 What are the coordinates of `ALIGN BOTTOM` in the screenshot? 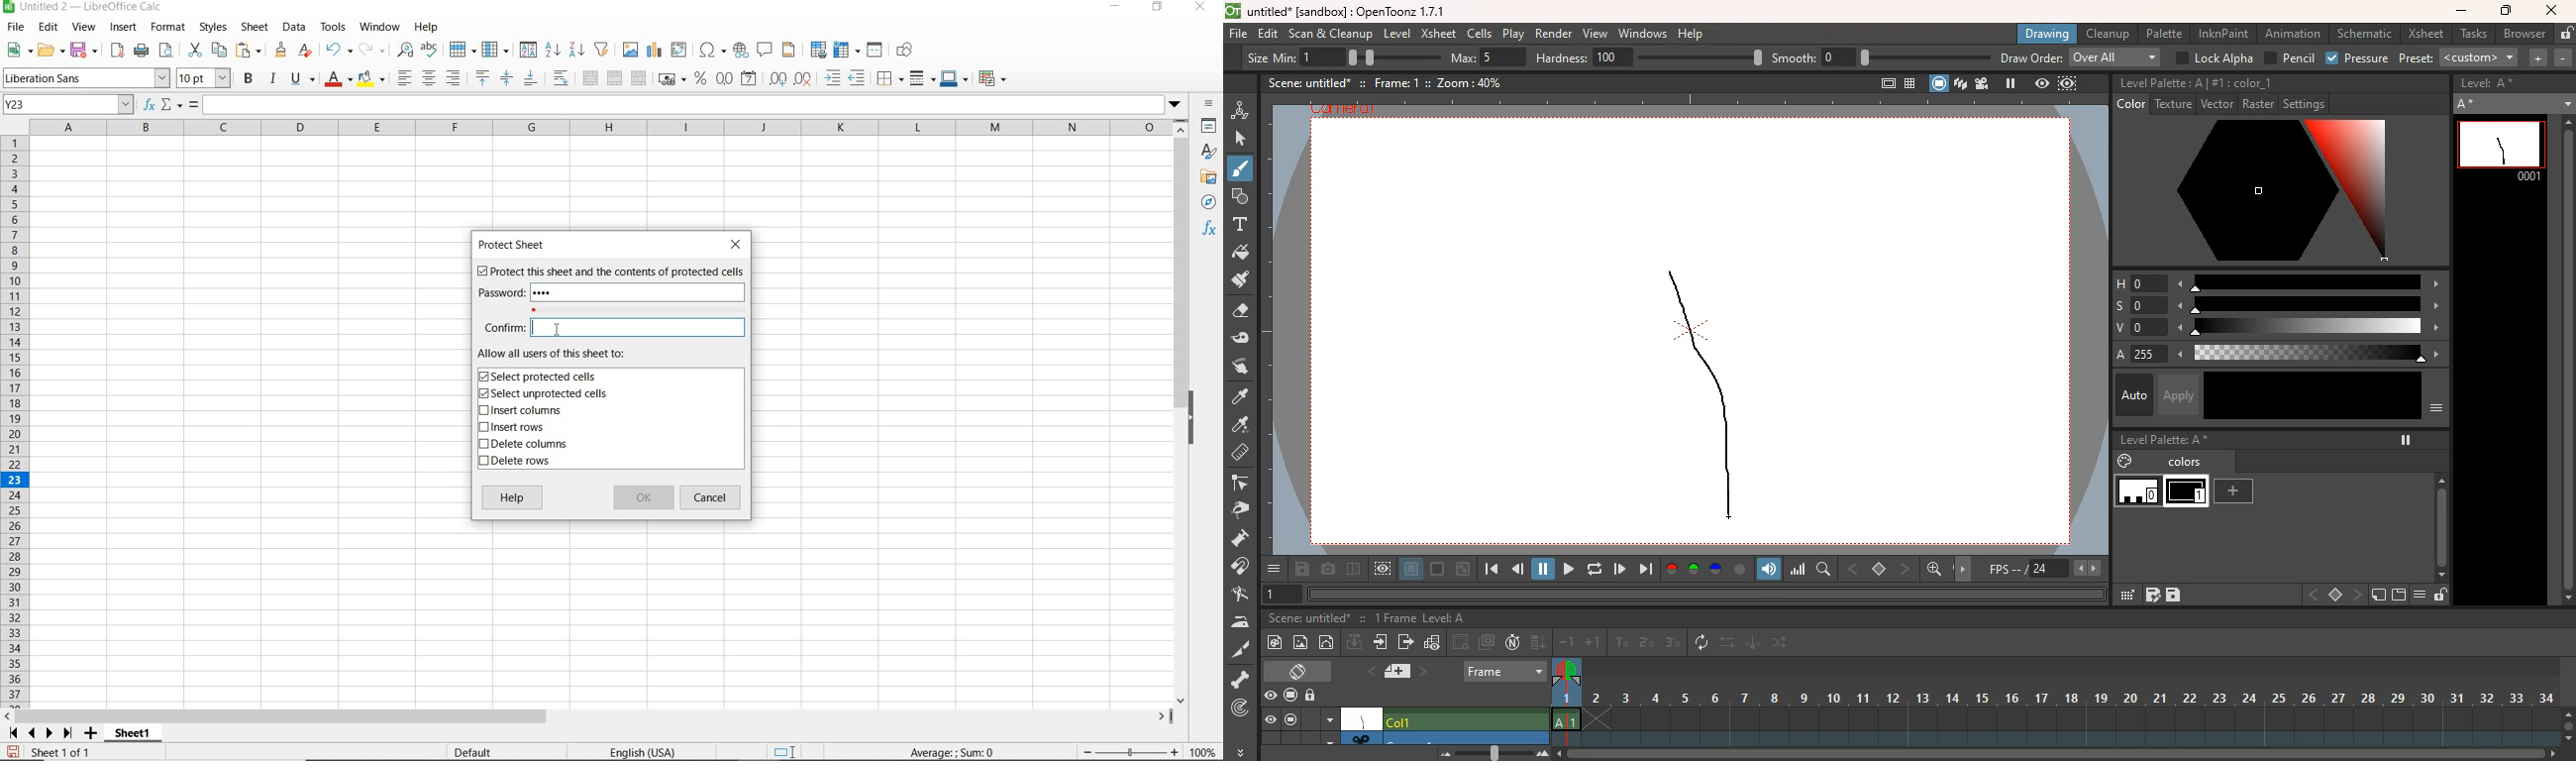 It's located at (530, 80).